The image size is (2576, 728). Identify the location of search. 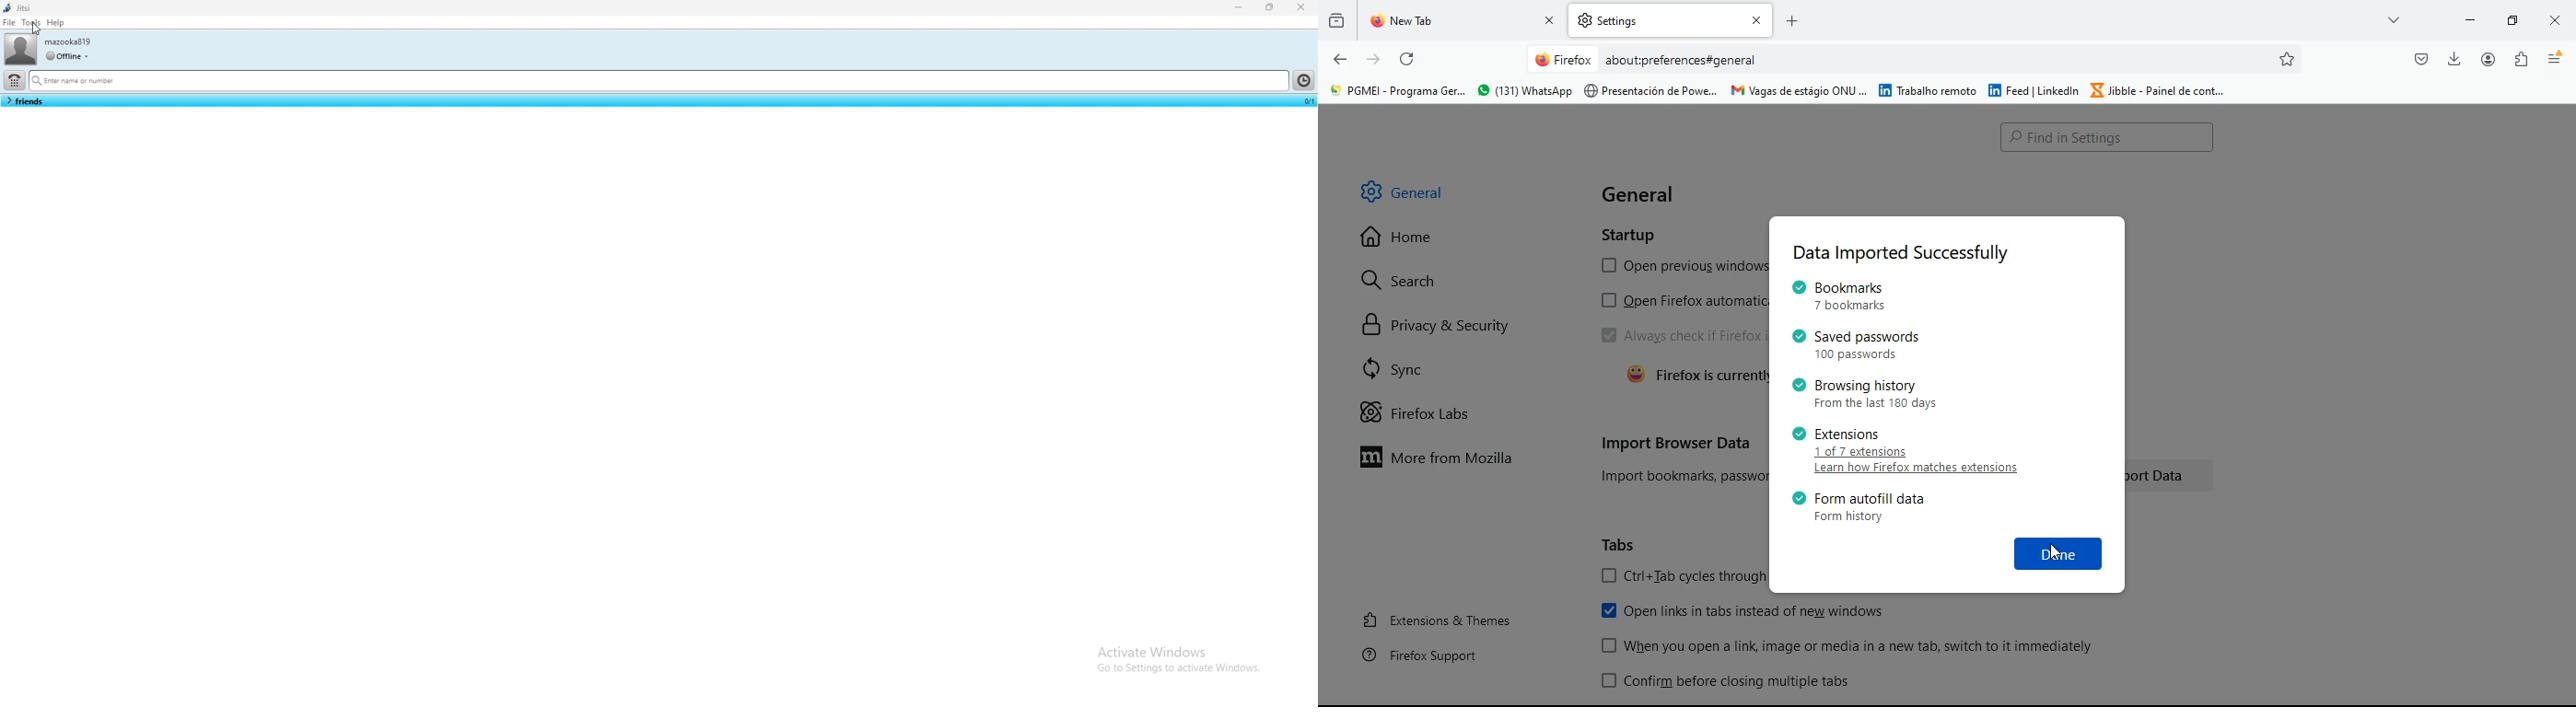
(1404, 283).